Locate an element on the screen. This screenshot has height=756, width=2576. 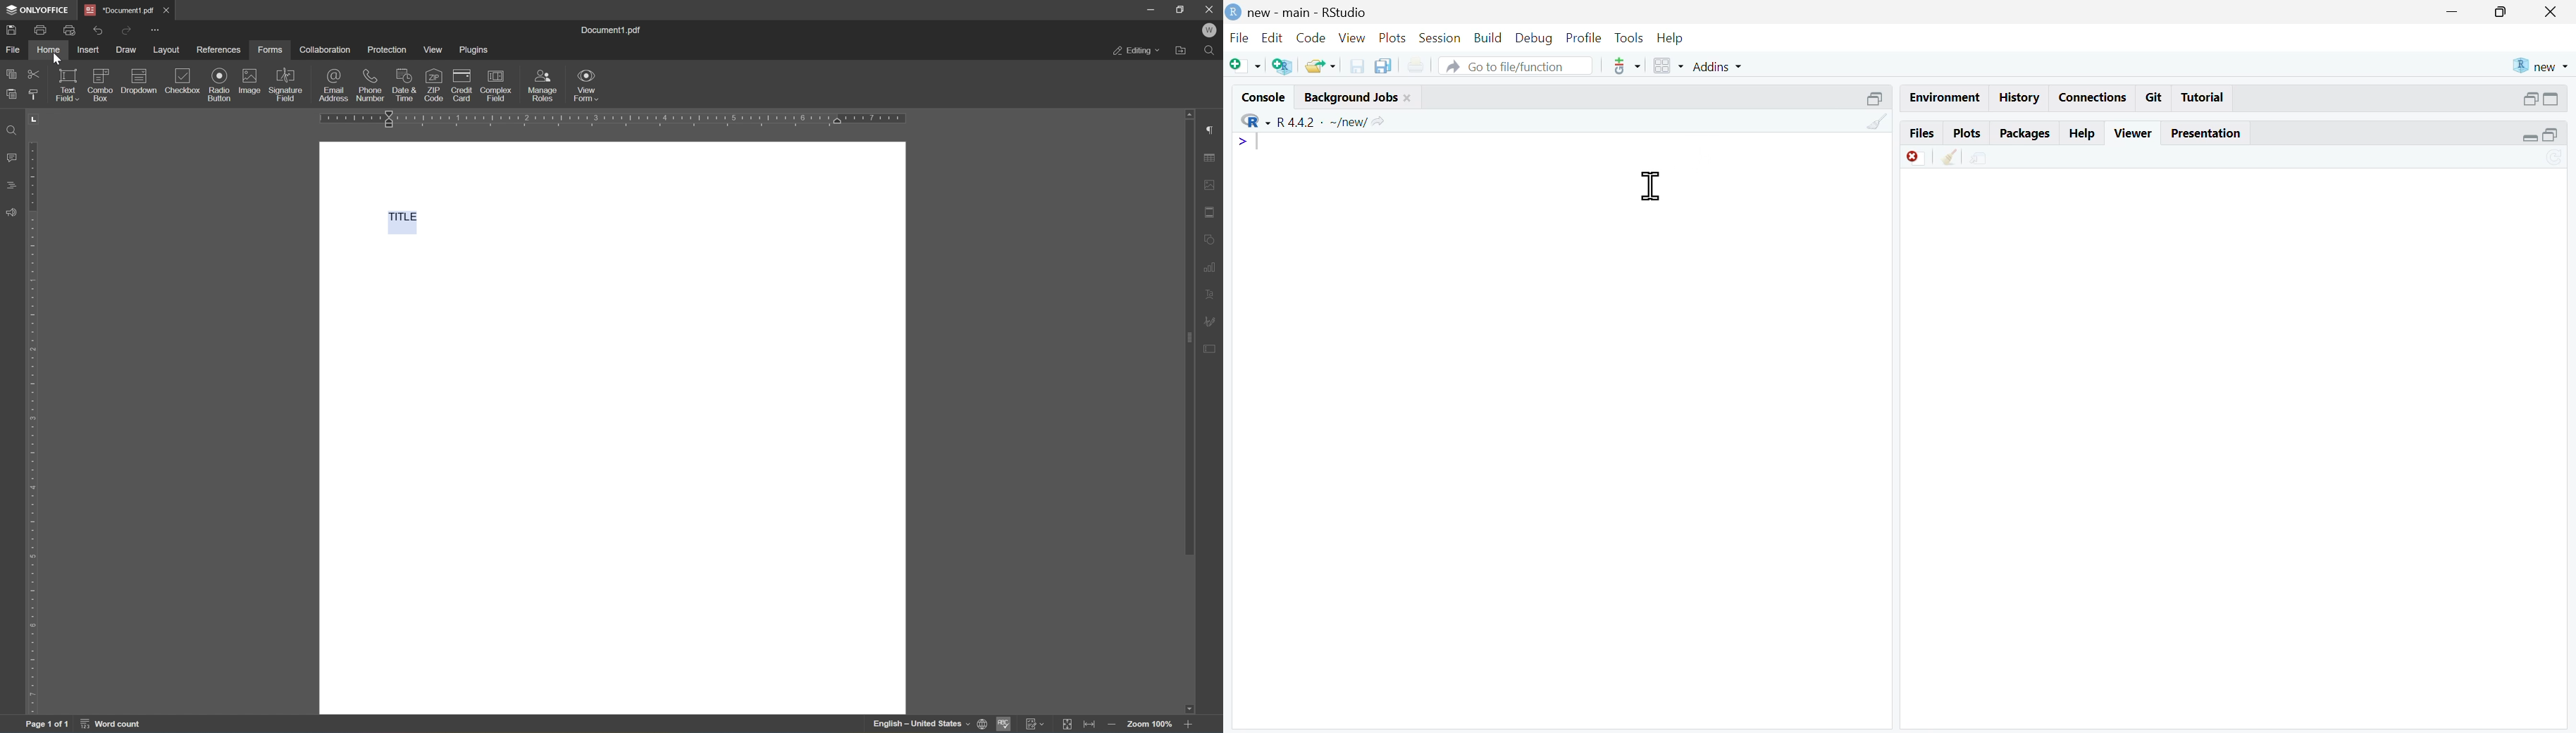
profile is located at coordinates (1585, 38).